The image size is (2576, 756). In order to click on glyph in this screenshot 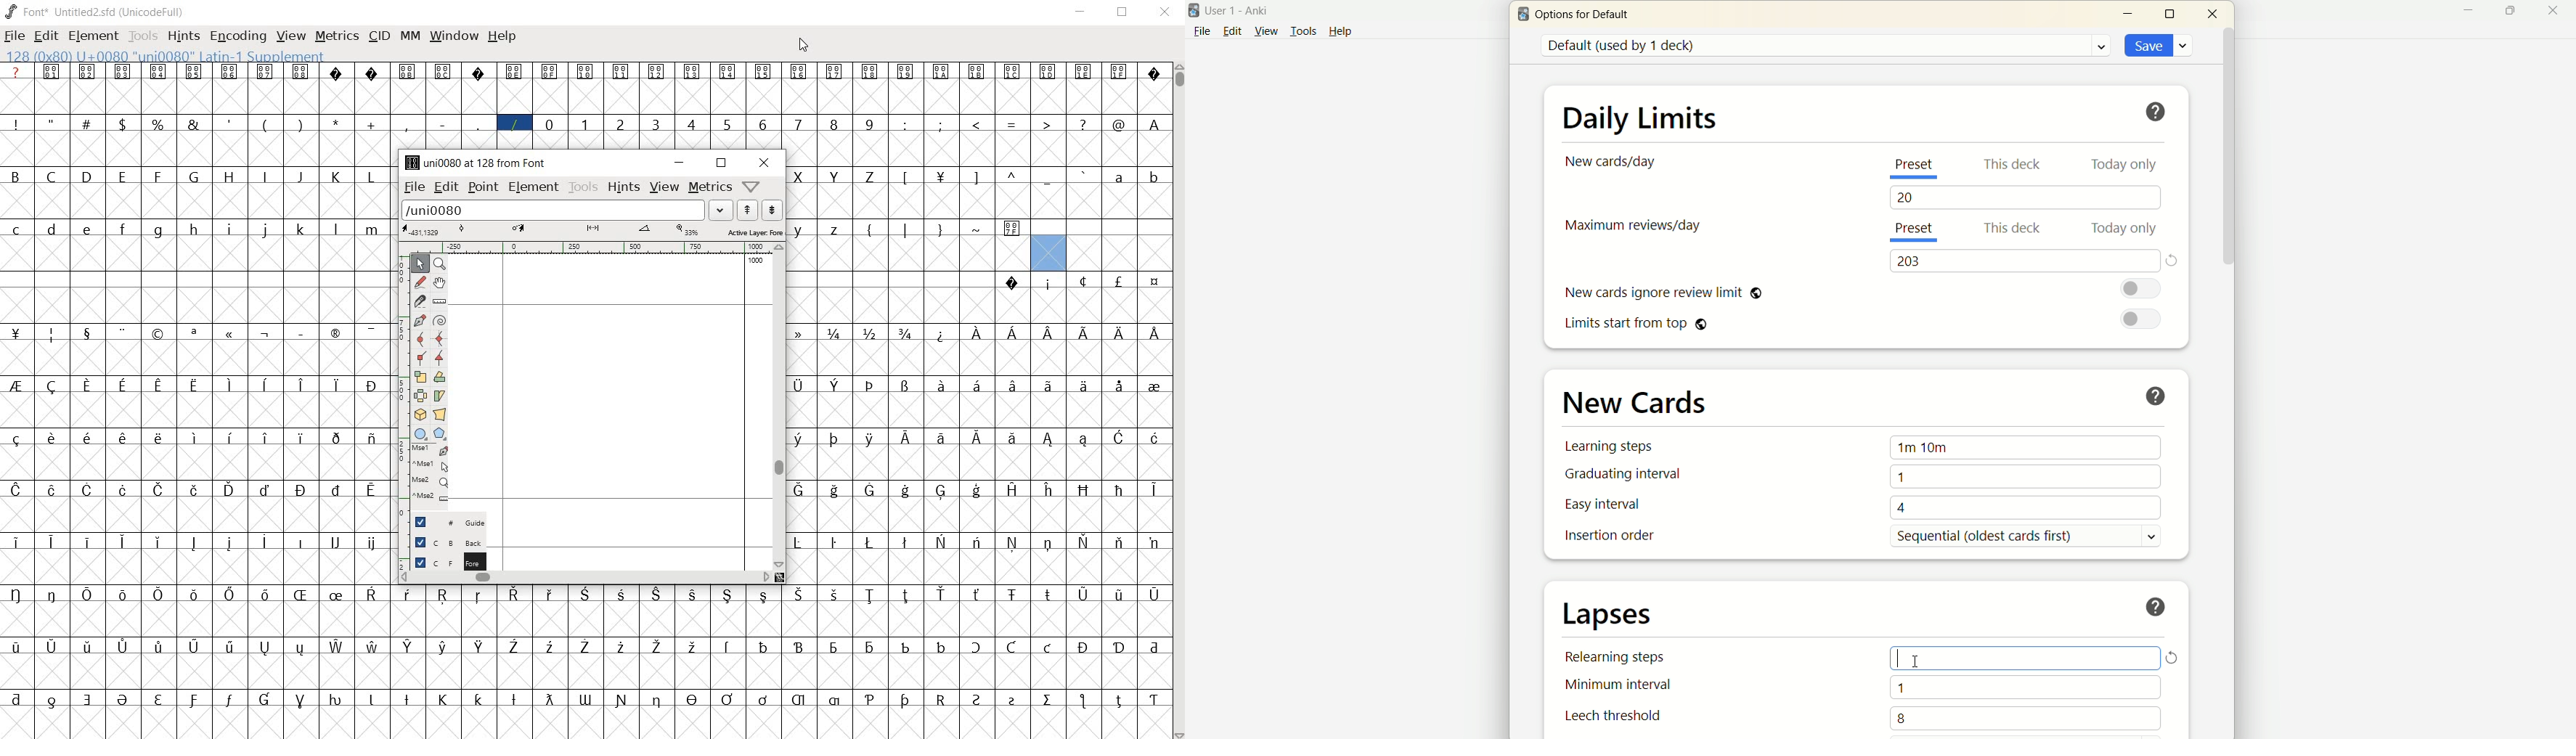, I will do `click(230, 438)`.